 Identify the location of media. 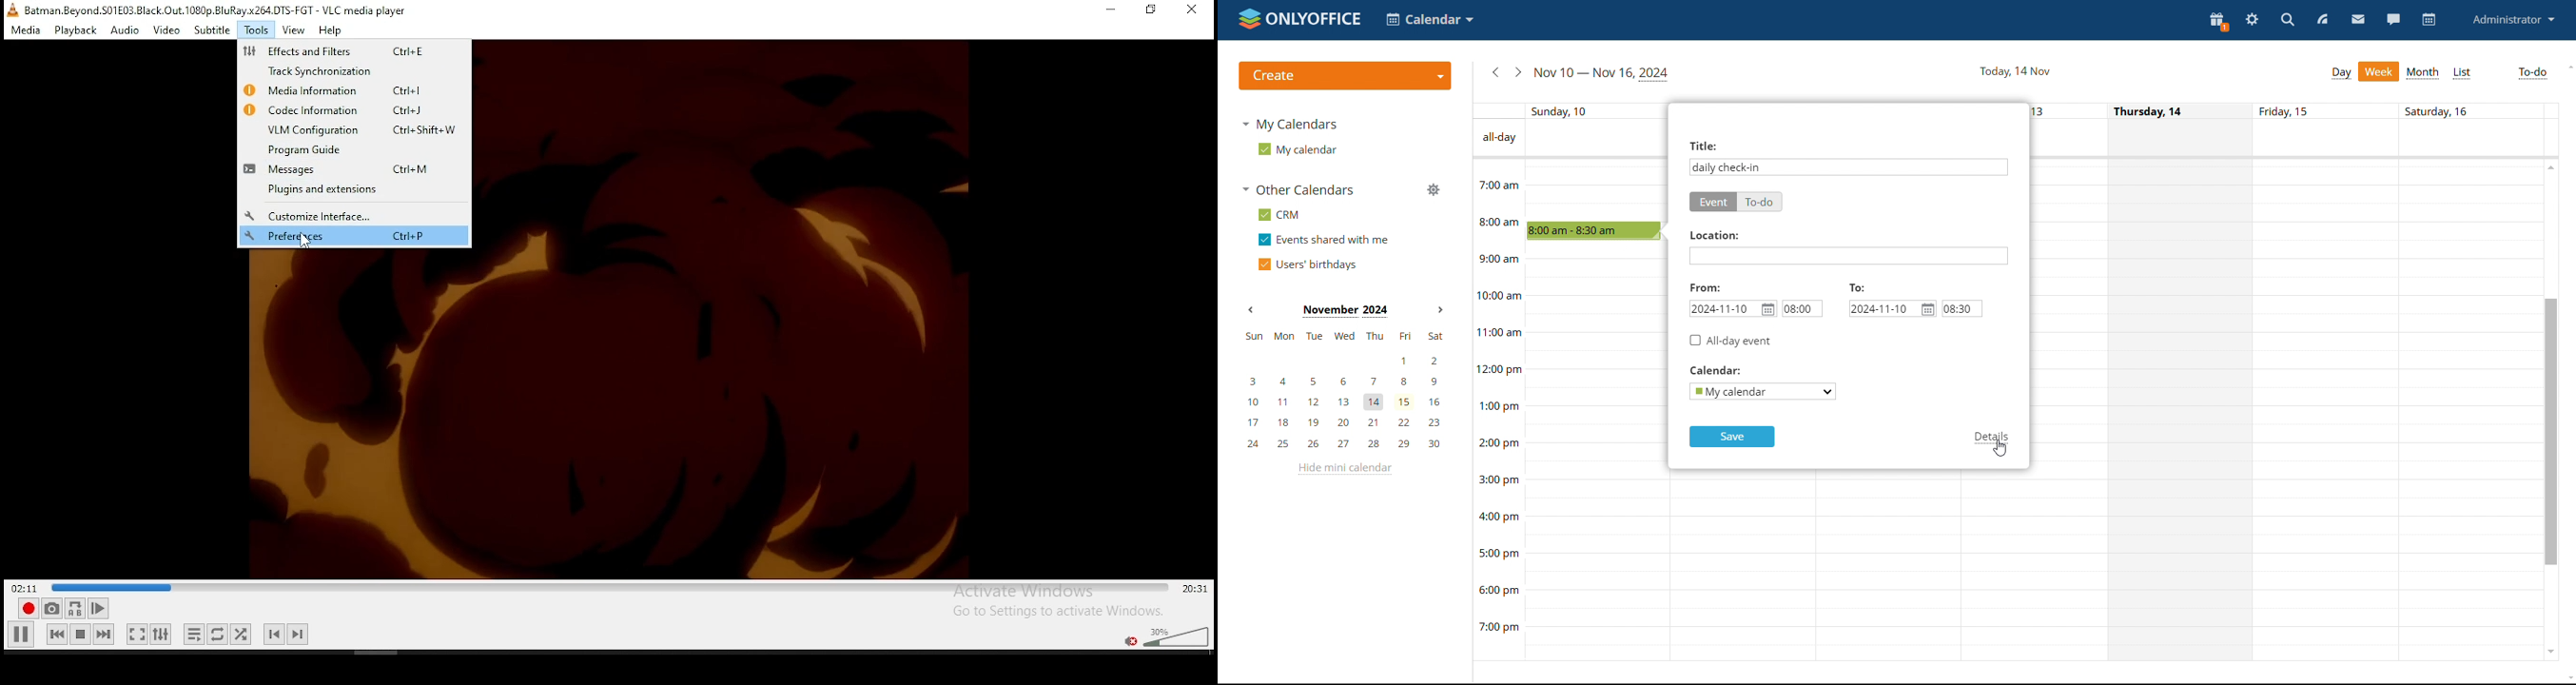
(28, 30).